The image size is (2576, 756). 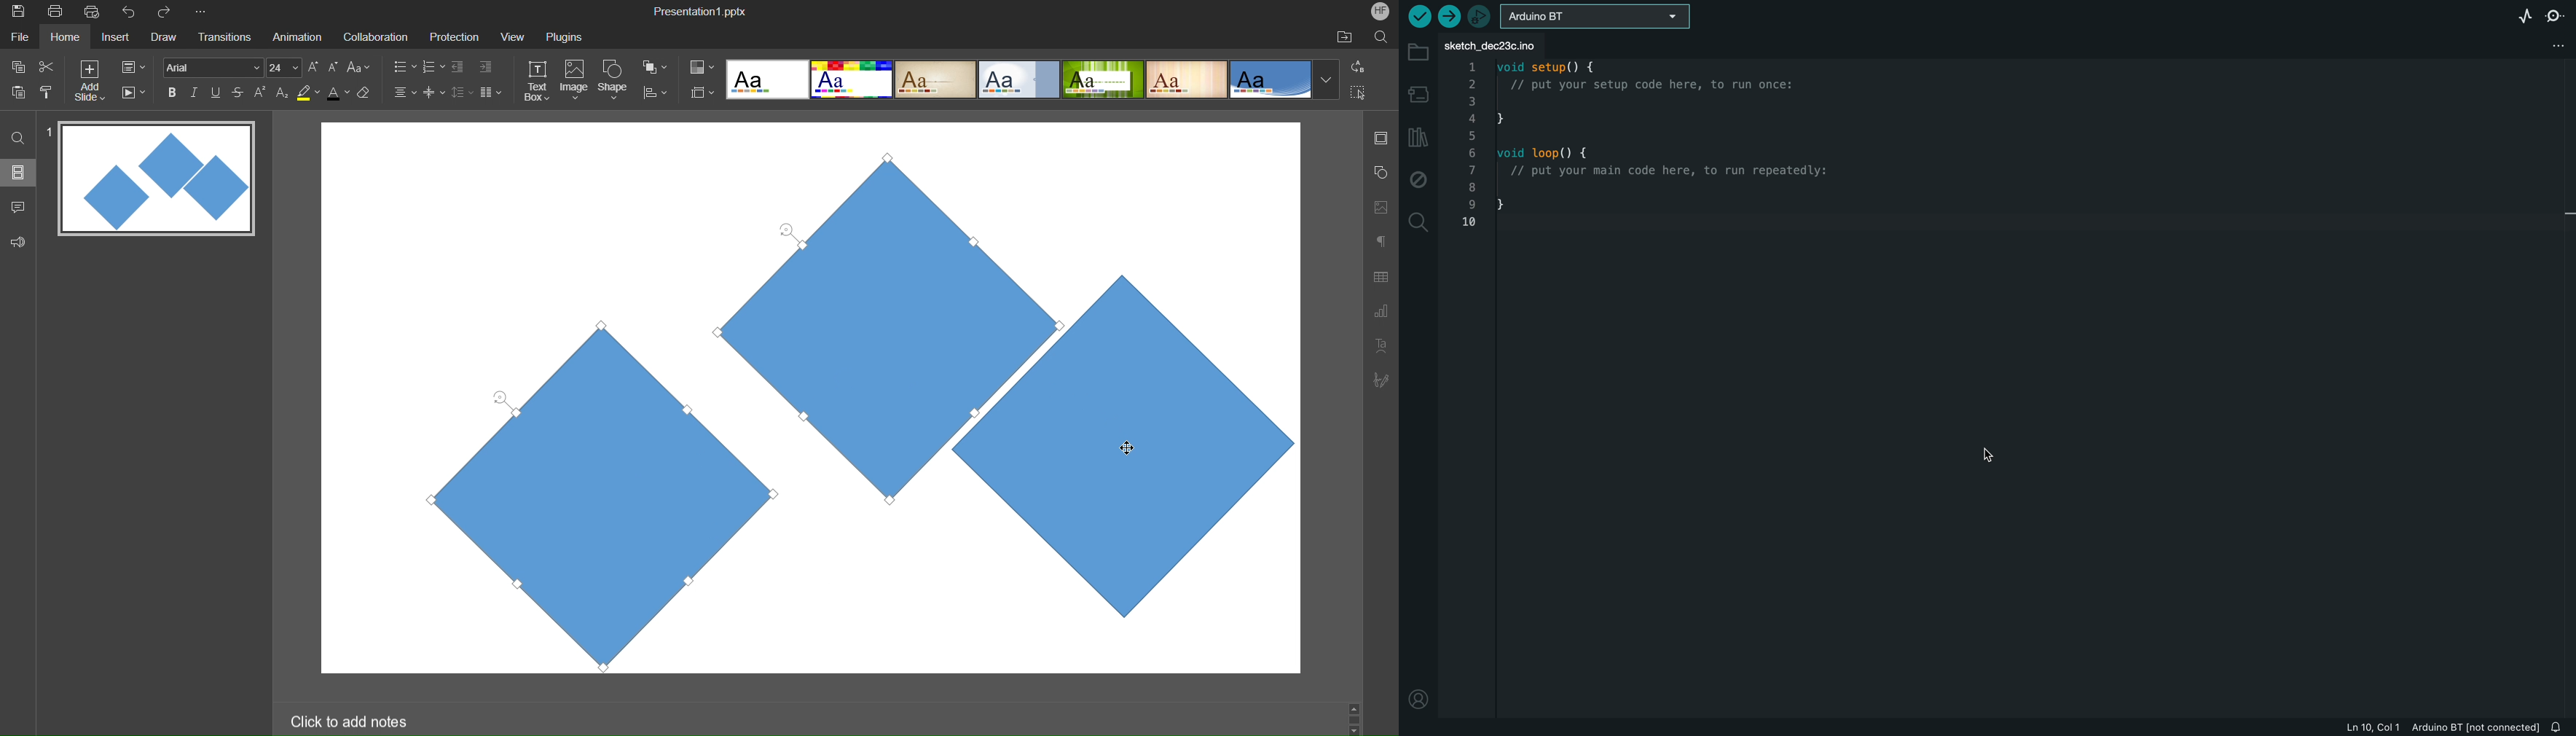 I want to click on Text Art, so click(x=1381, y=344).